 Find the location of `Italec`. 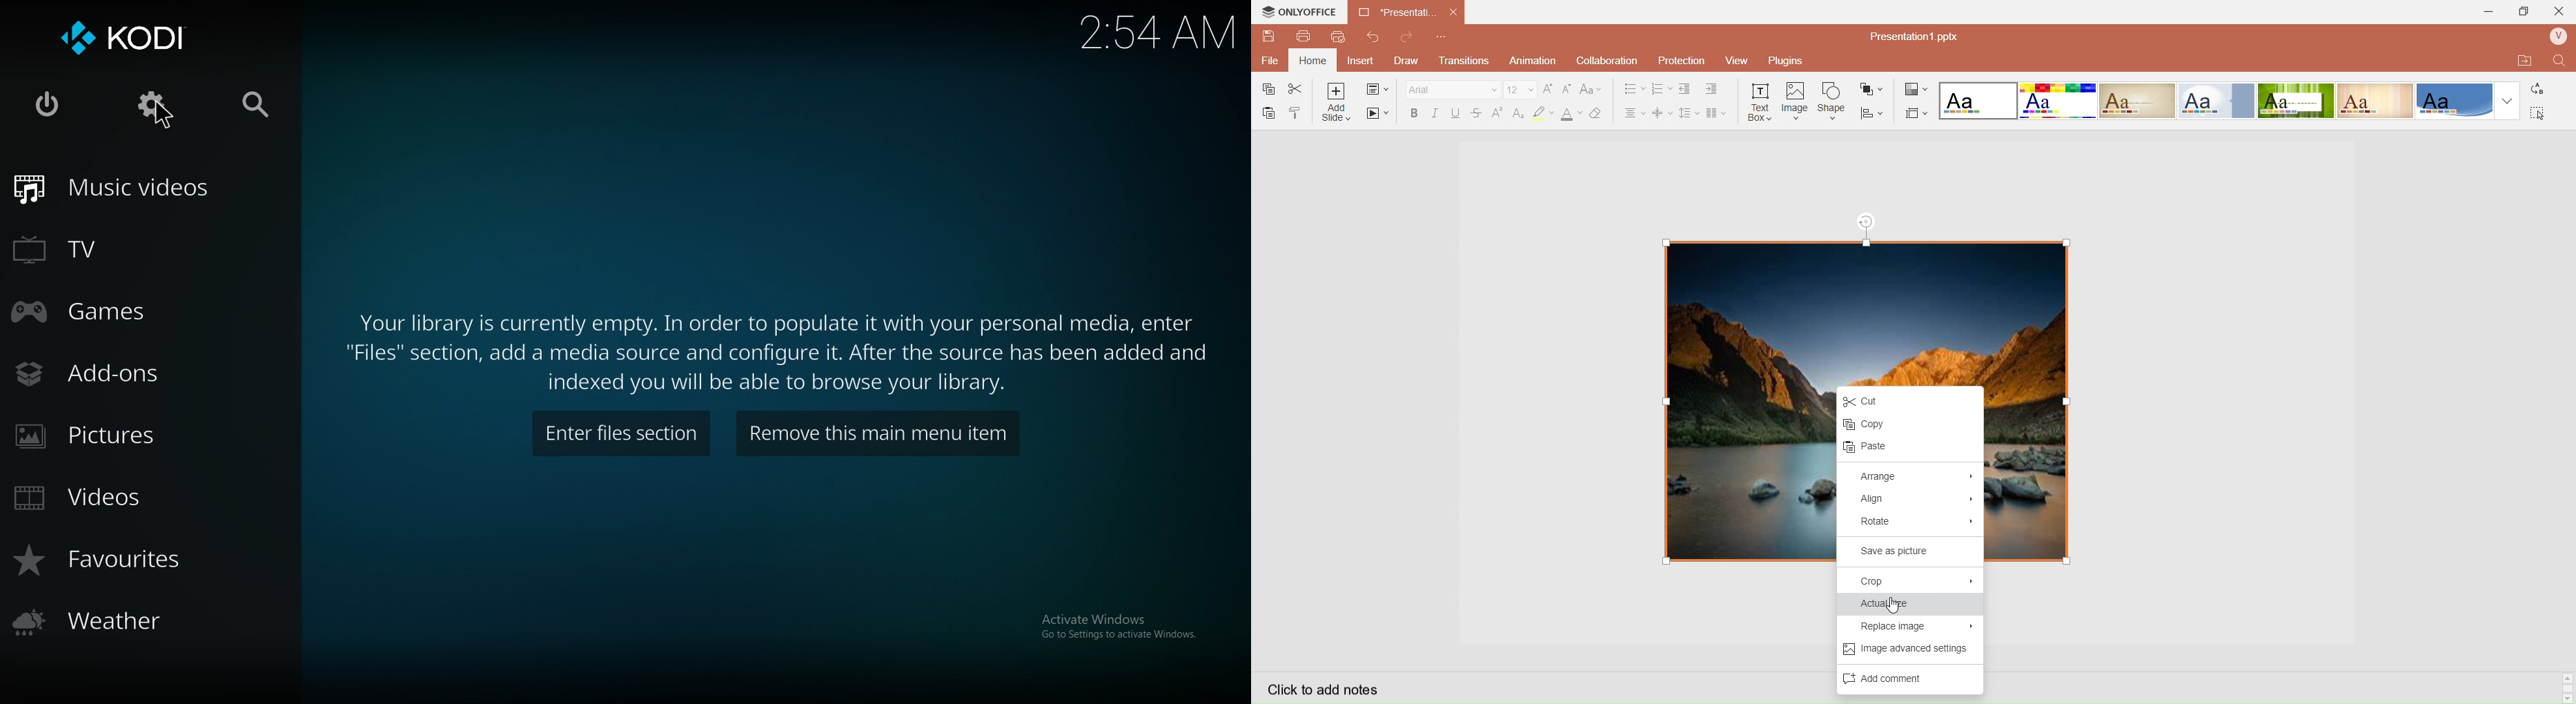

Italec is located at coordinates (1435, 113).